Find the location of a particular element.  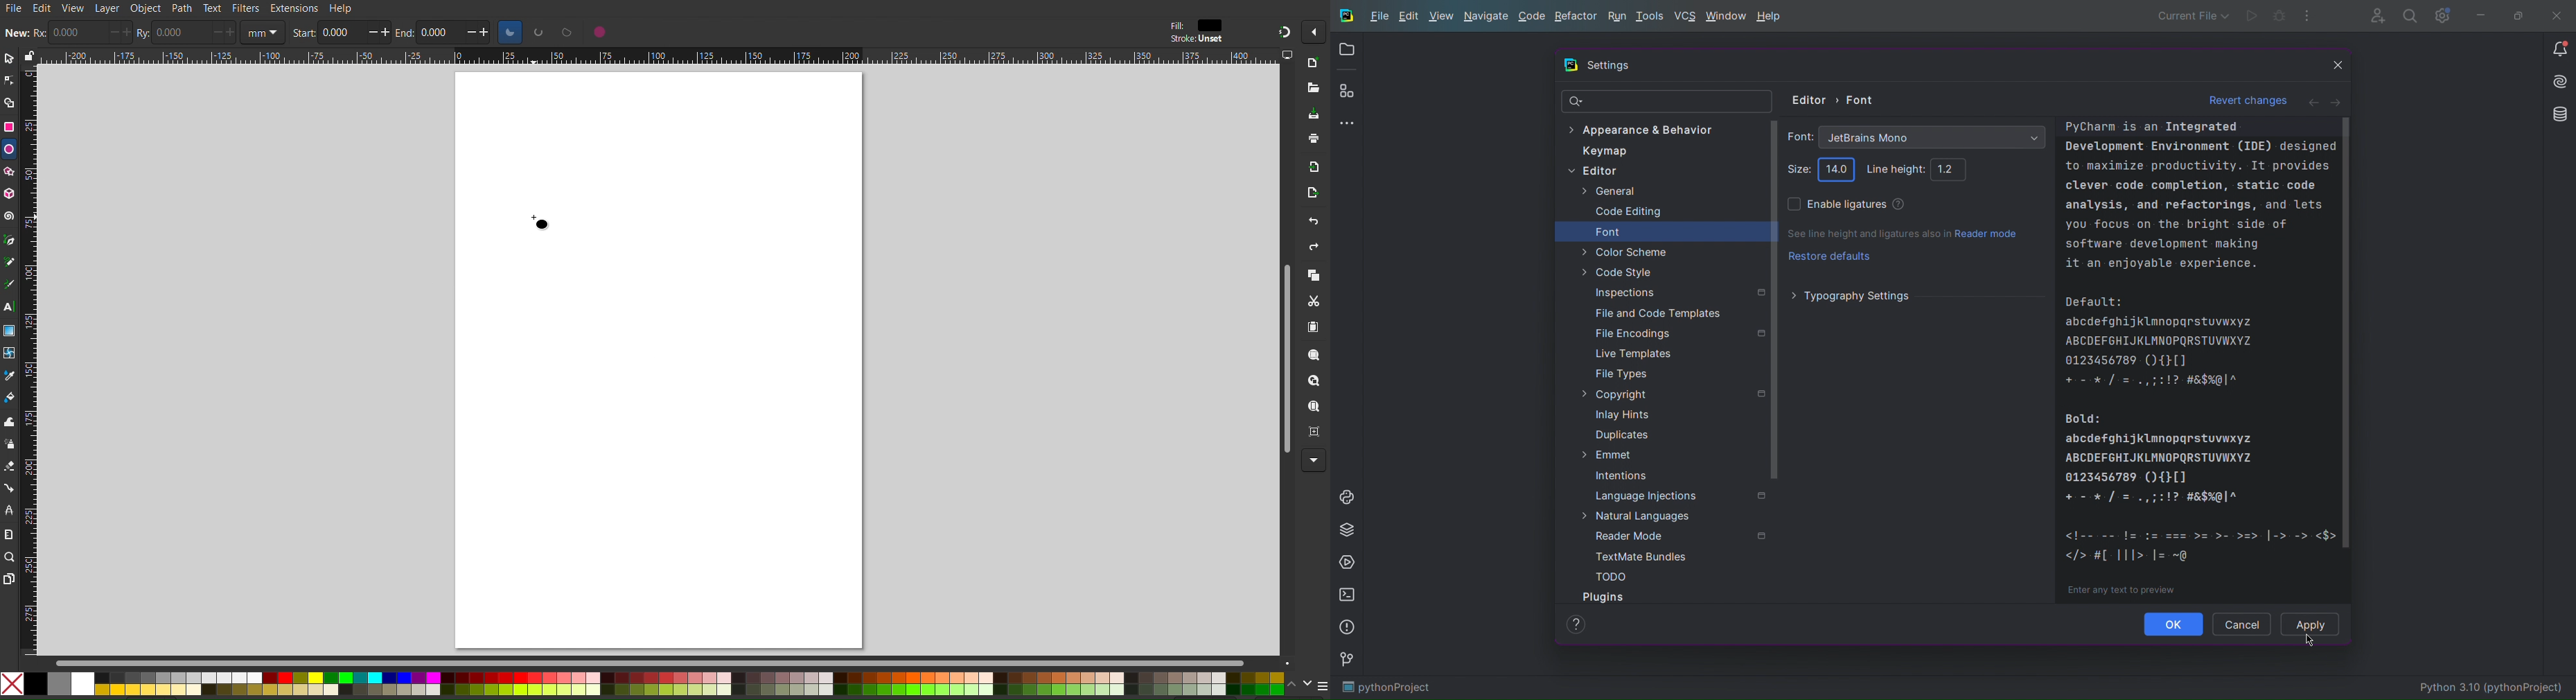

File is located at coordinates (1378, 18).